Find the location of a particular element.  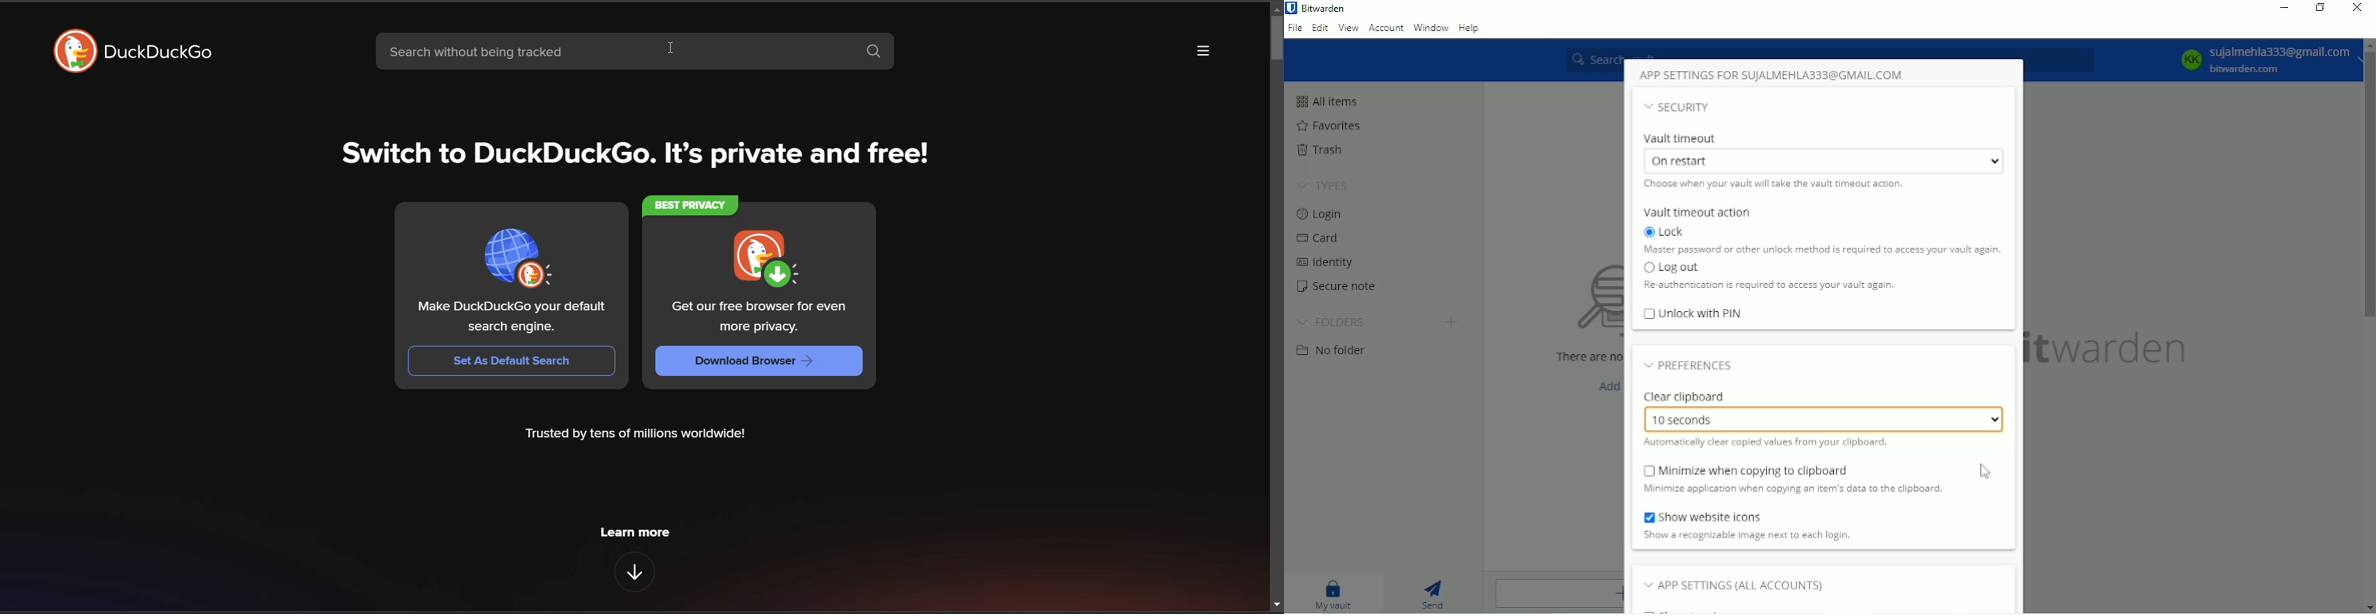

search button is located at coordinates (877, 52).